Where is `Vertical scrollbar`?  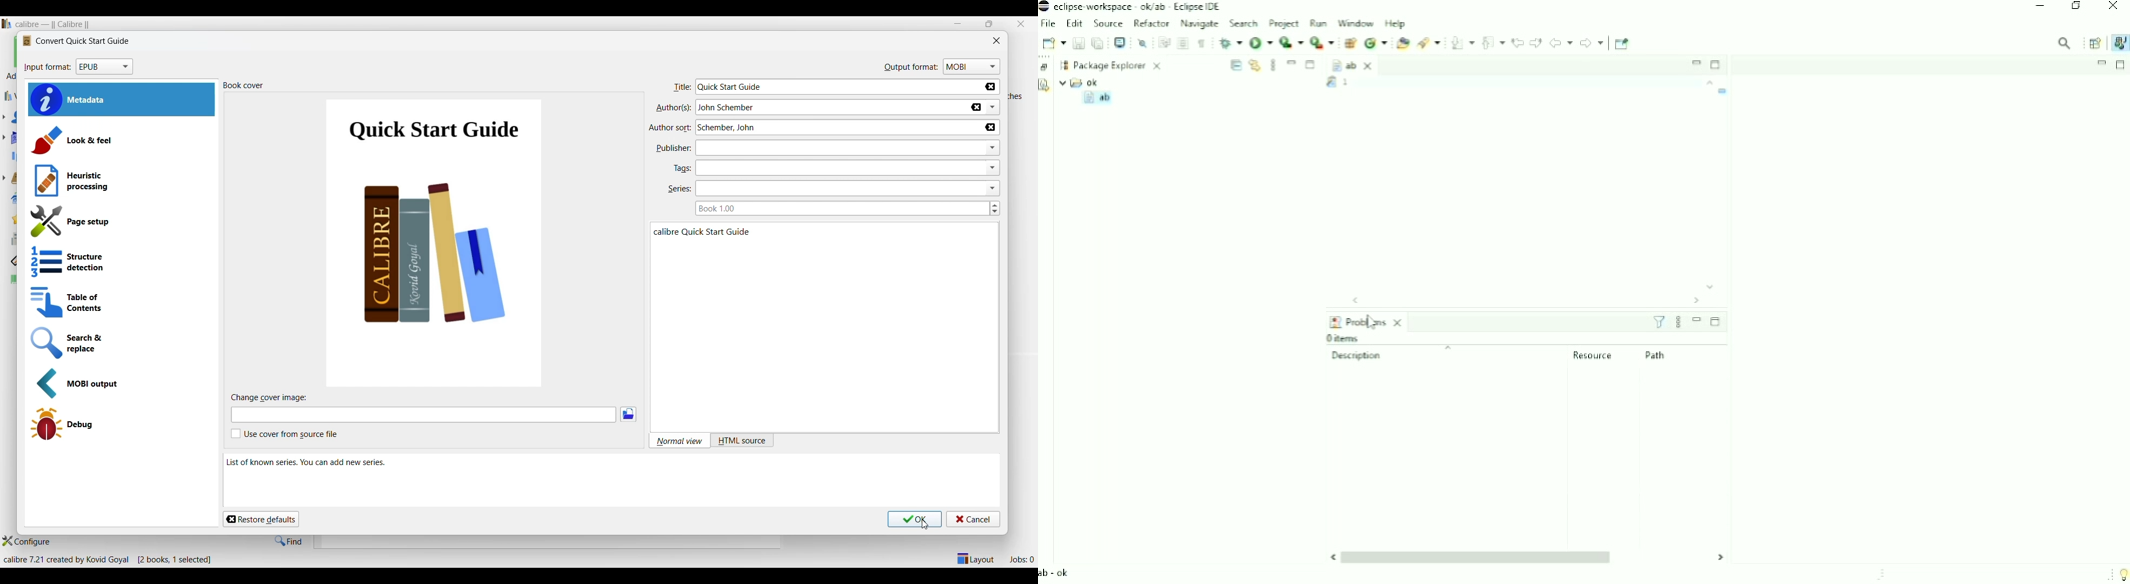 Vertical scrollbar is located at coordinates (1708, 185).